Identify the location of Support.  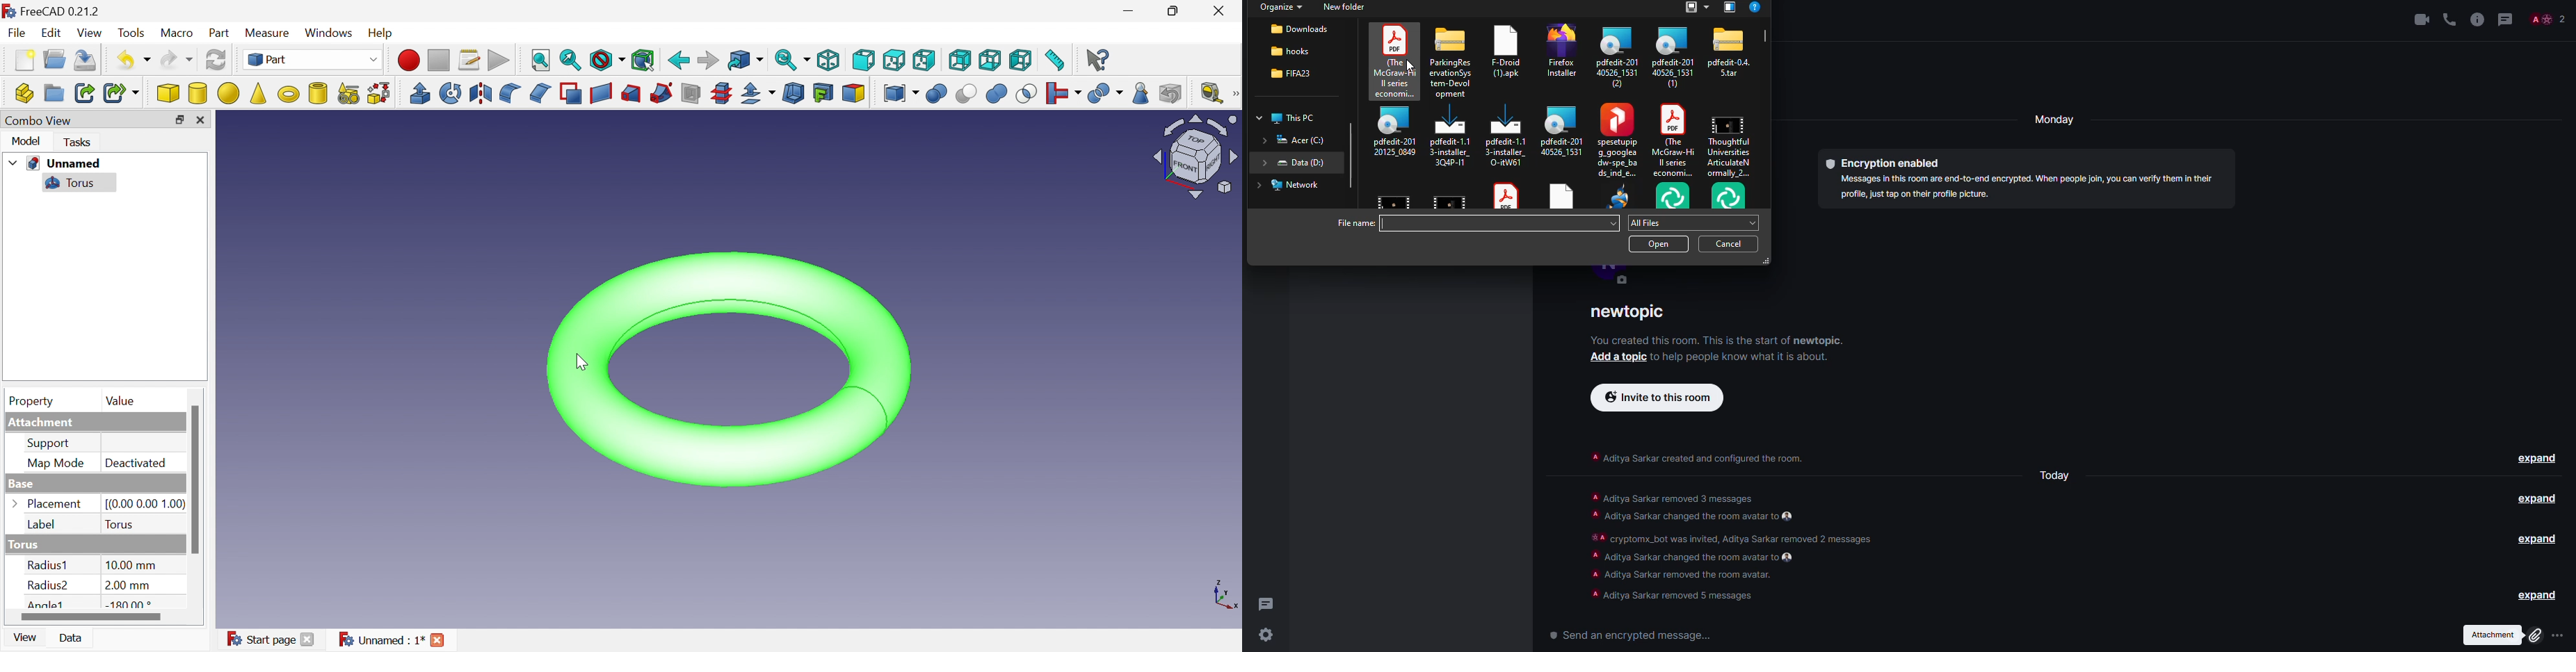
(52, 443).